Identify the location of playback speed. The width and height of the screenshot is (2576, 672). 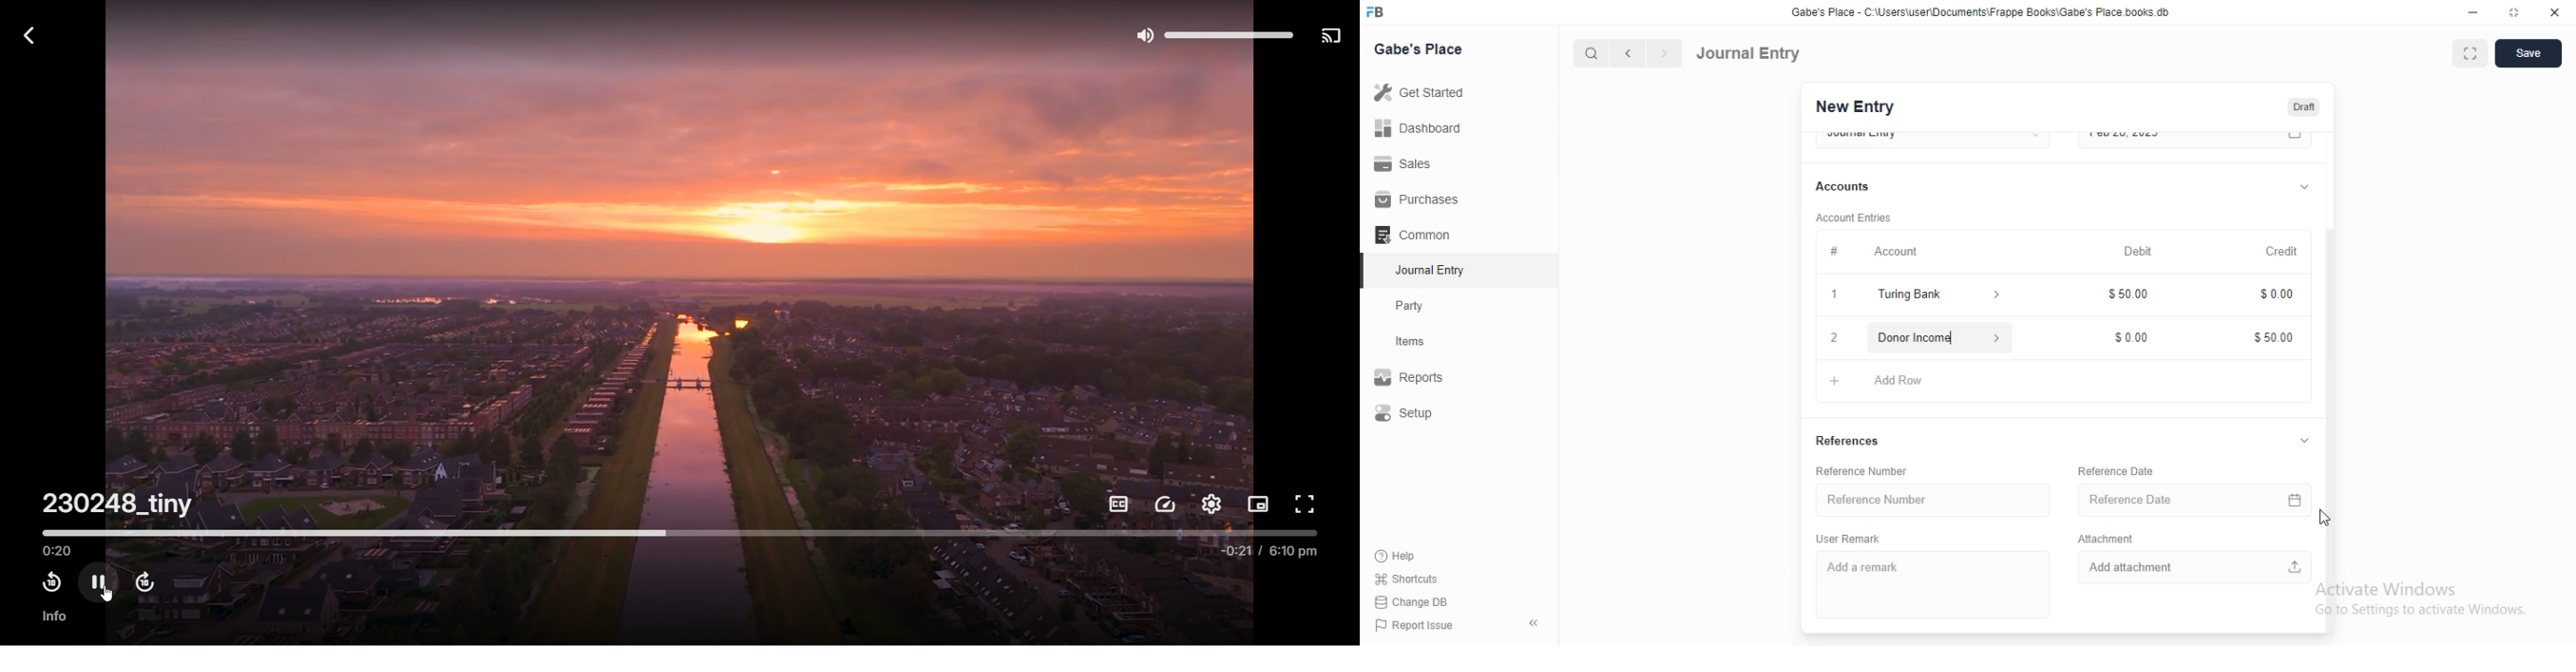
(1167, 504).